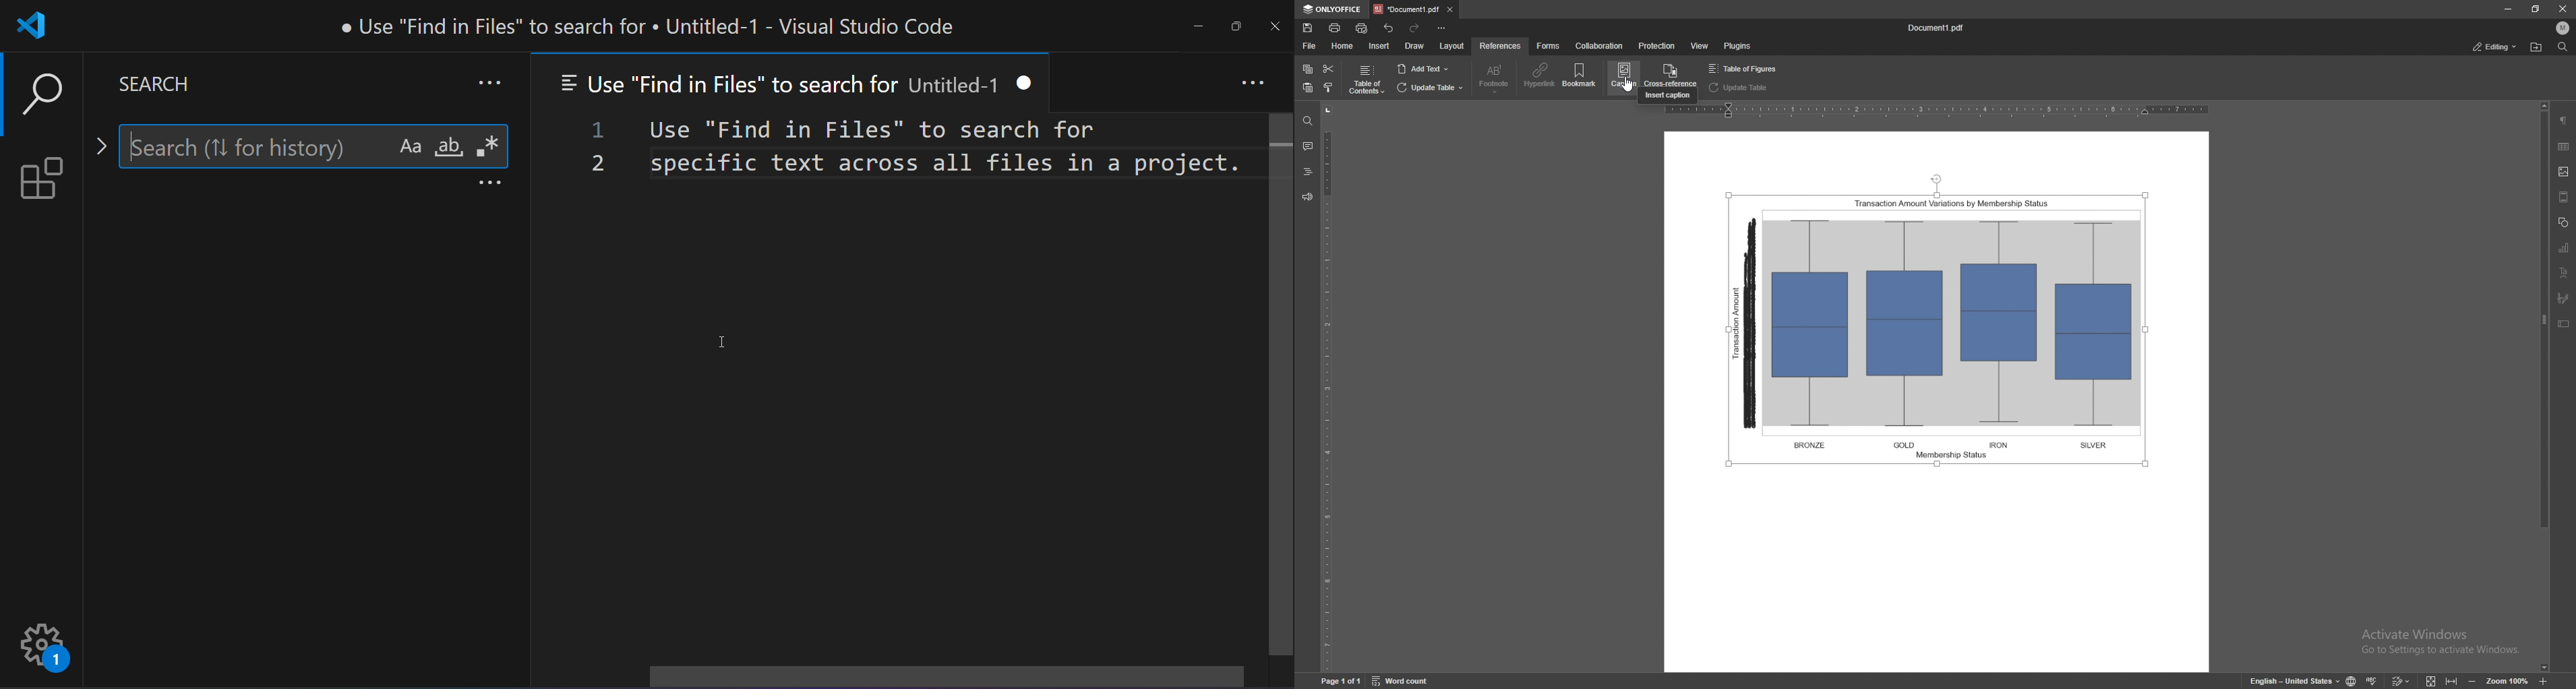 The height and width of the screenshot is (700, 2576). Describe the element at coordinates (1334, 27) in the screenshot. I see `print` at that location.